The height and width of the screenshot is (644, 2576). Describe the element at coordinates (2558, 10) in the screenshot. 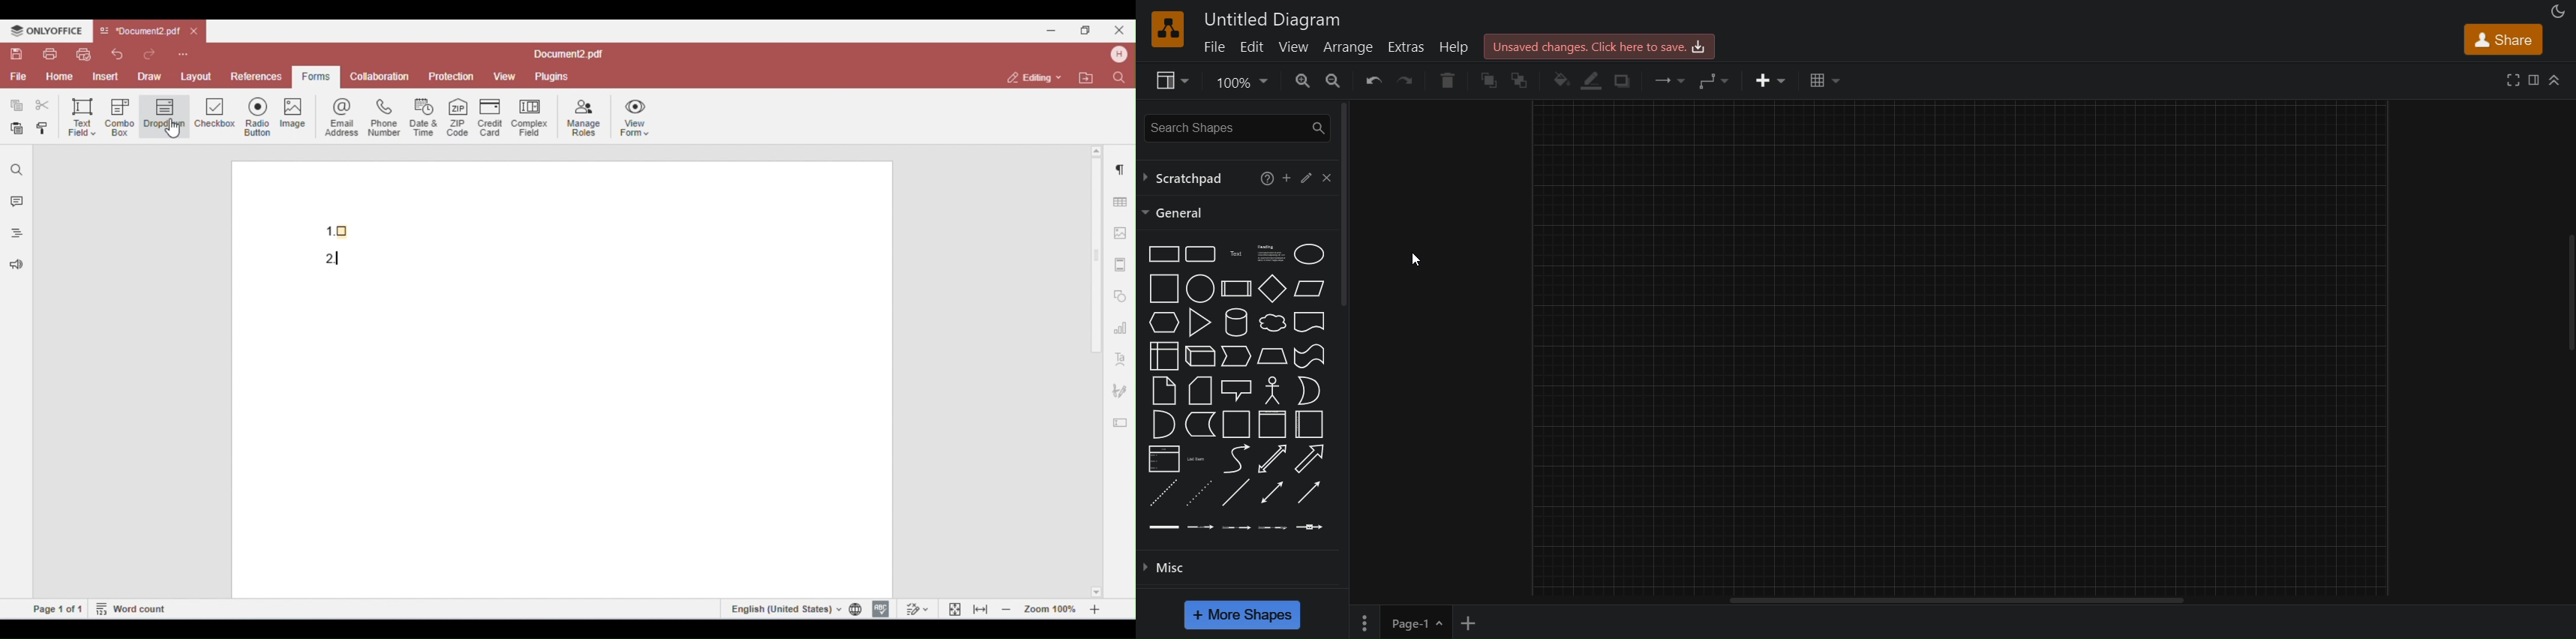

I see `appearance` at that location.